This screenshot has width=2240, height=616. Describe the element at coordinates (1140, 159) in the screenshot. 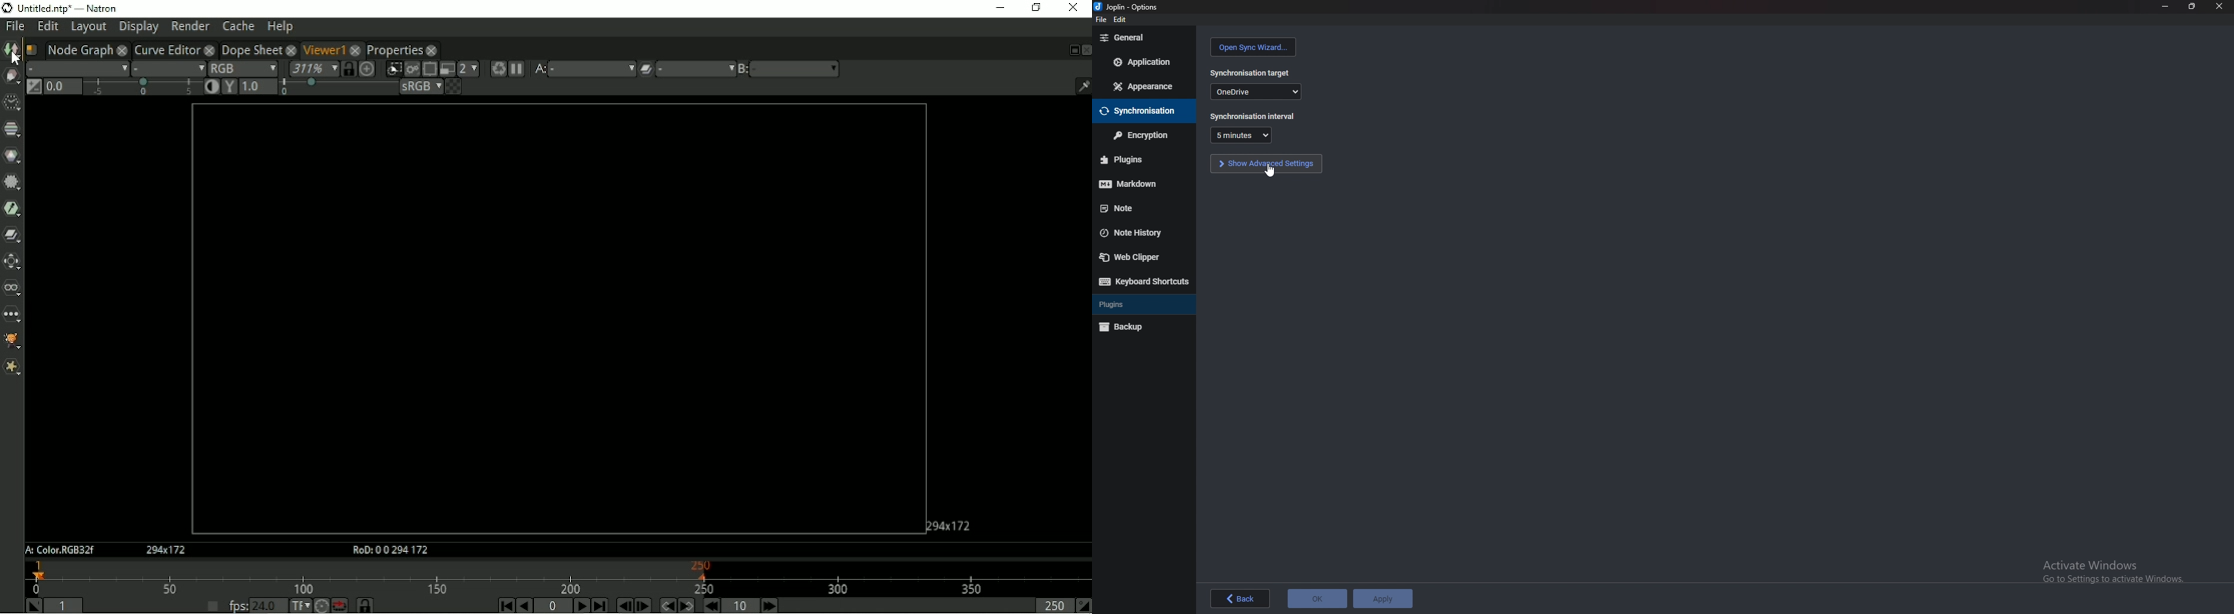

I see `plugins` at that location.